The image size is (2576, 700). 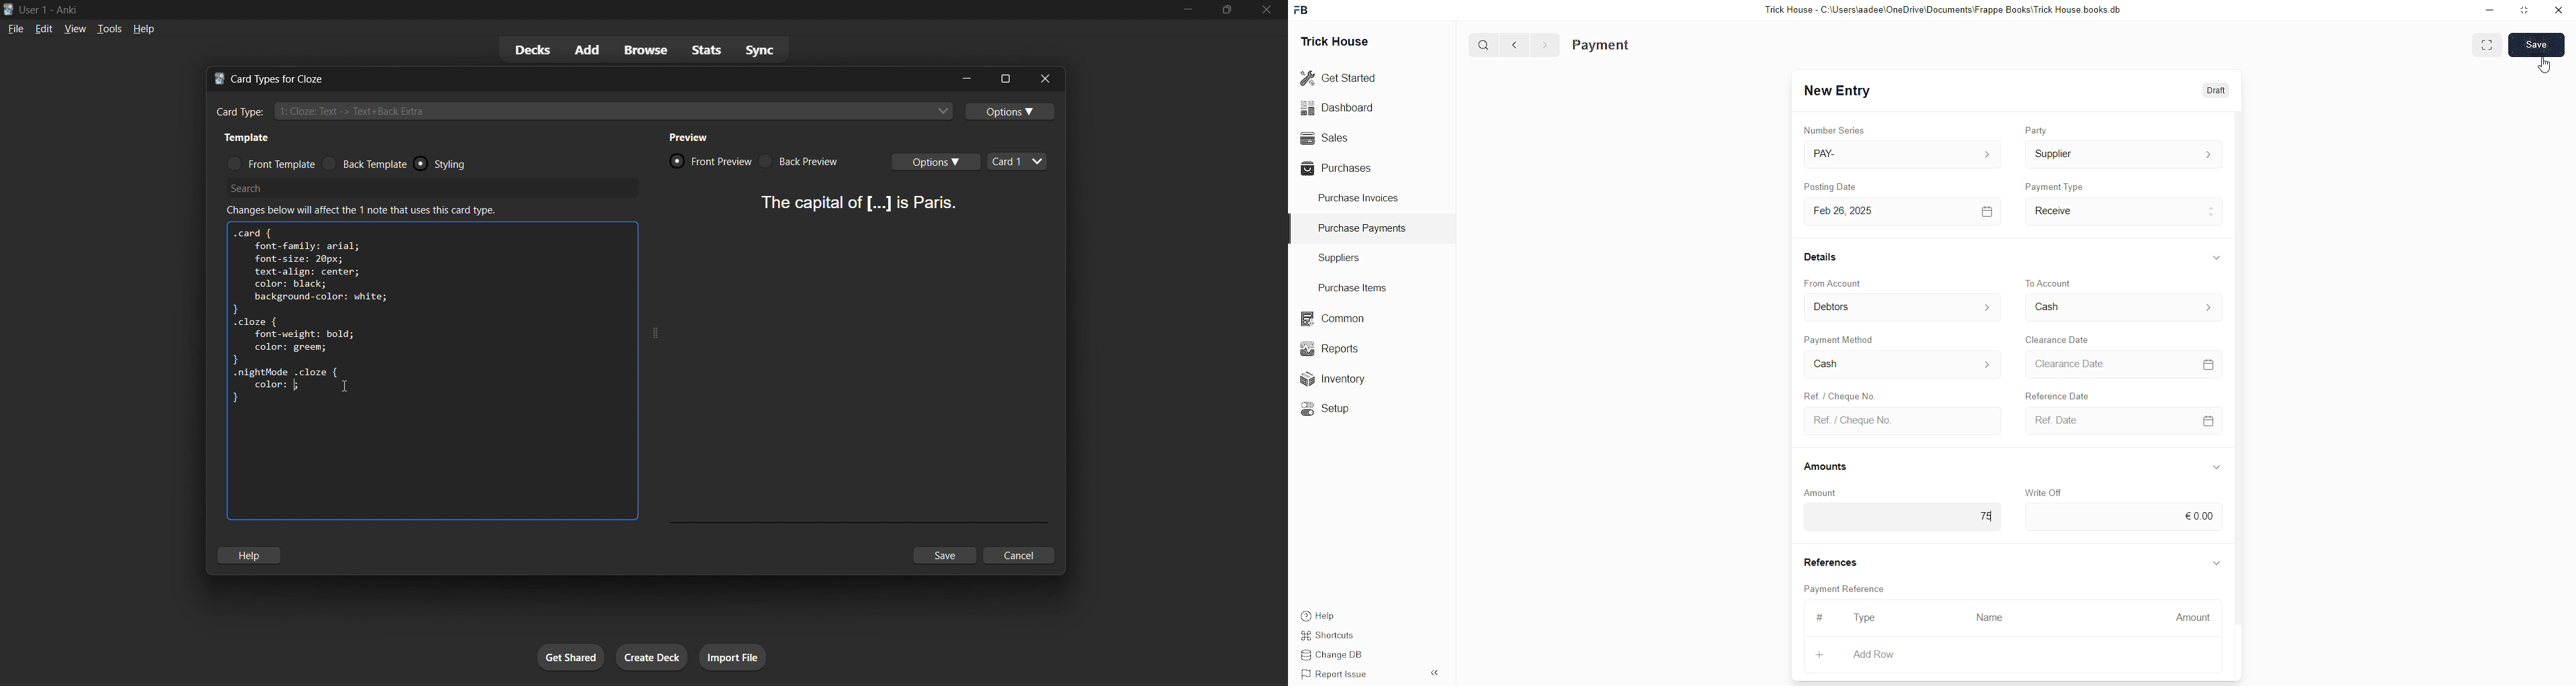 What do you see at coordinates (1330, 348) in the screenshot?
I see `Reports` at bounding box center [1330, 348].